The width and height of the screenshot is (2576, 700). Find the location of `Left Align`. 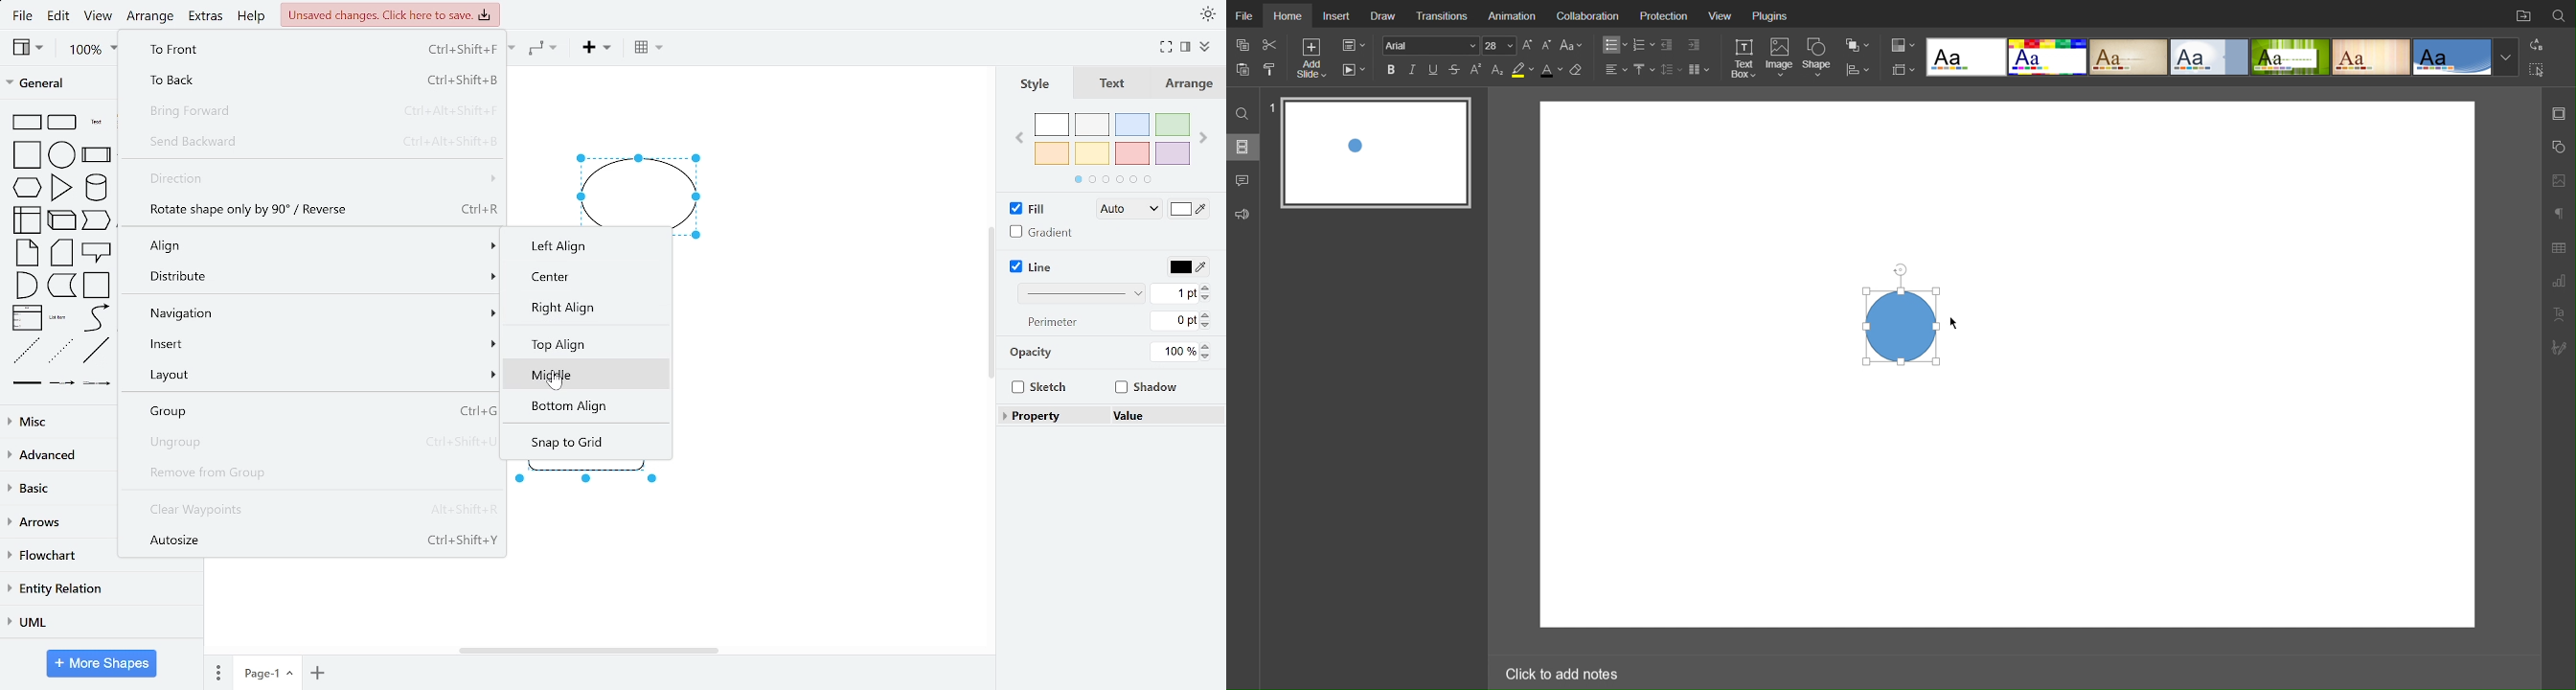

Left Align is located at coordinates (566, 248).